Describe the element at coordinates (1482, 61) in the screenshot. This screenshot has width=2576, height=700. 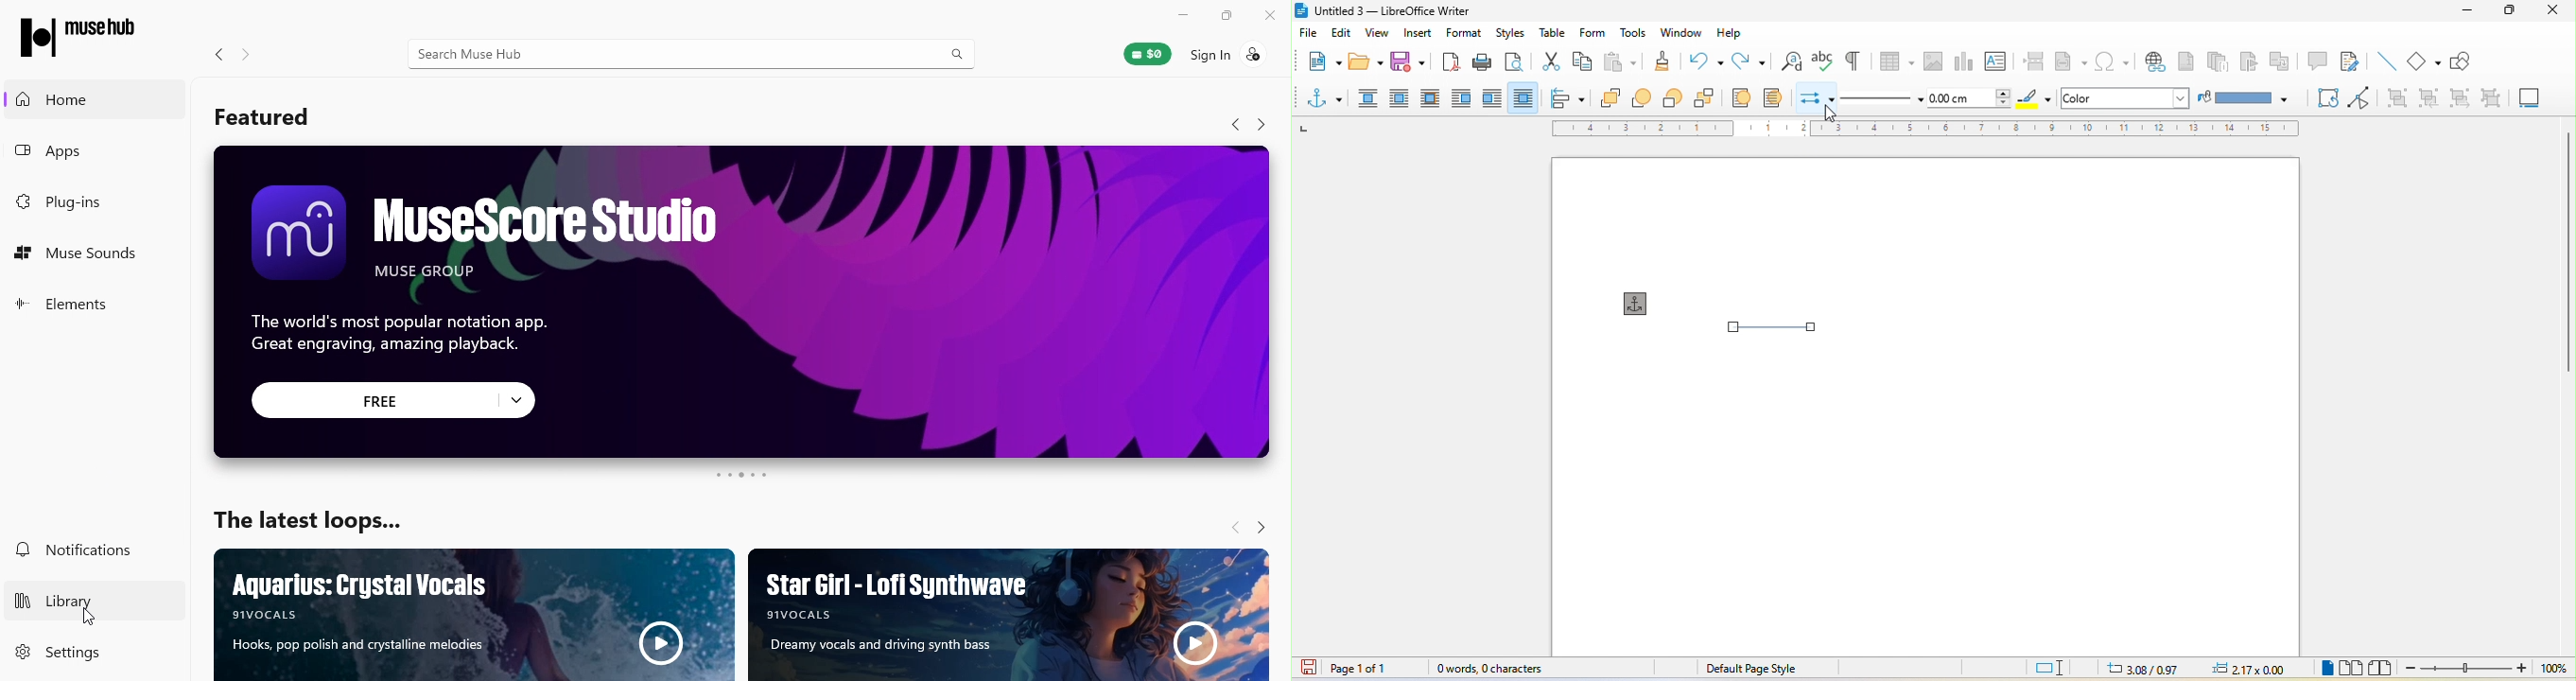
I see `print` at that location.